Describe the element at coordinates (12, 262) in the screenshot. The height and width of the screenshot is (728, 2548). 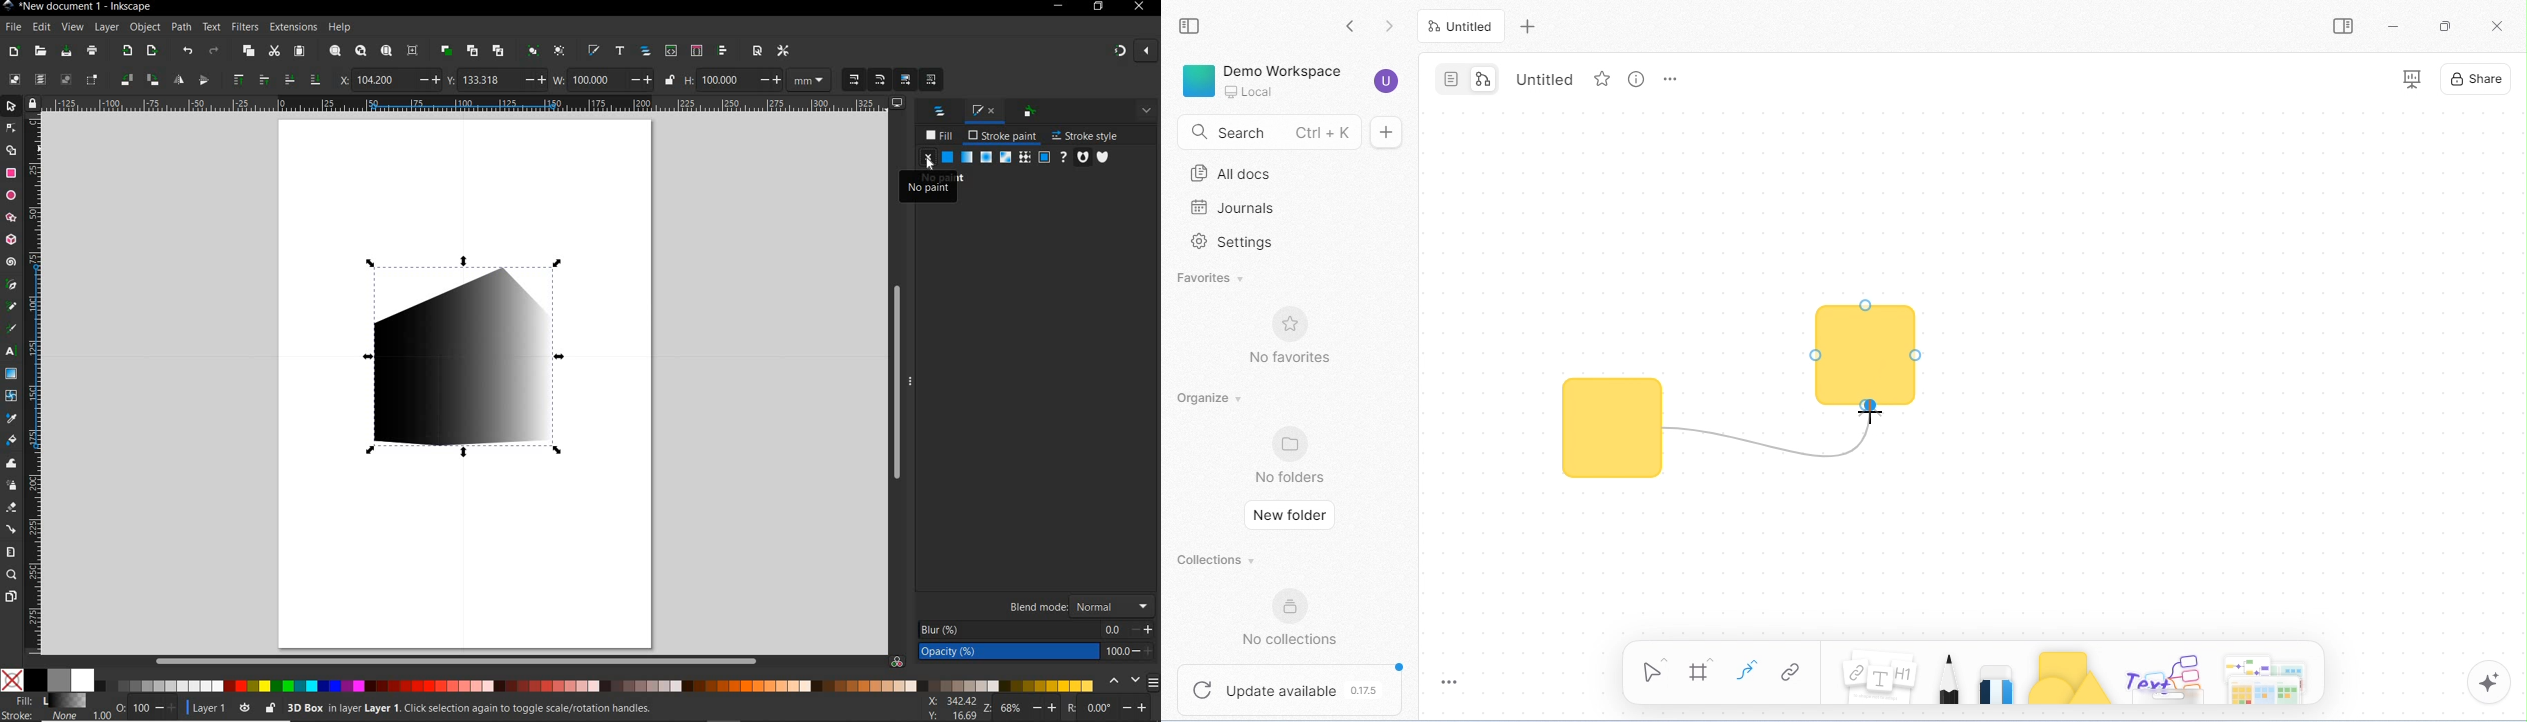
I see `SPIRAL TOOL` at that location.